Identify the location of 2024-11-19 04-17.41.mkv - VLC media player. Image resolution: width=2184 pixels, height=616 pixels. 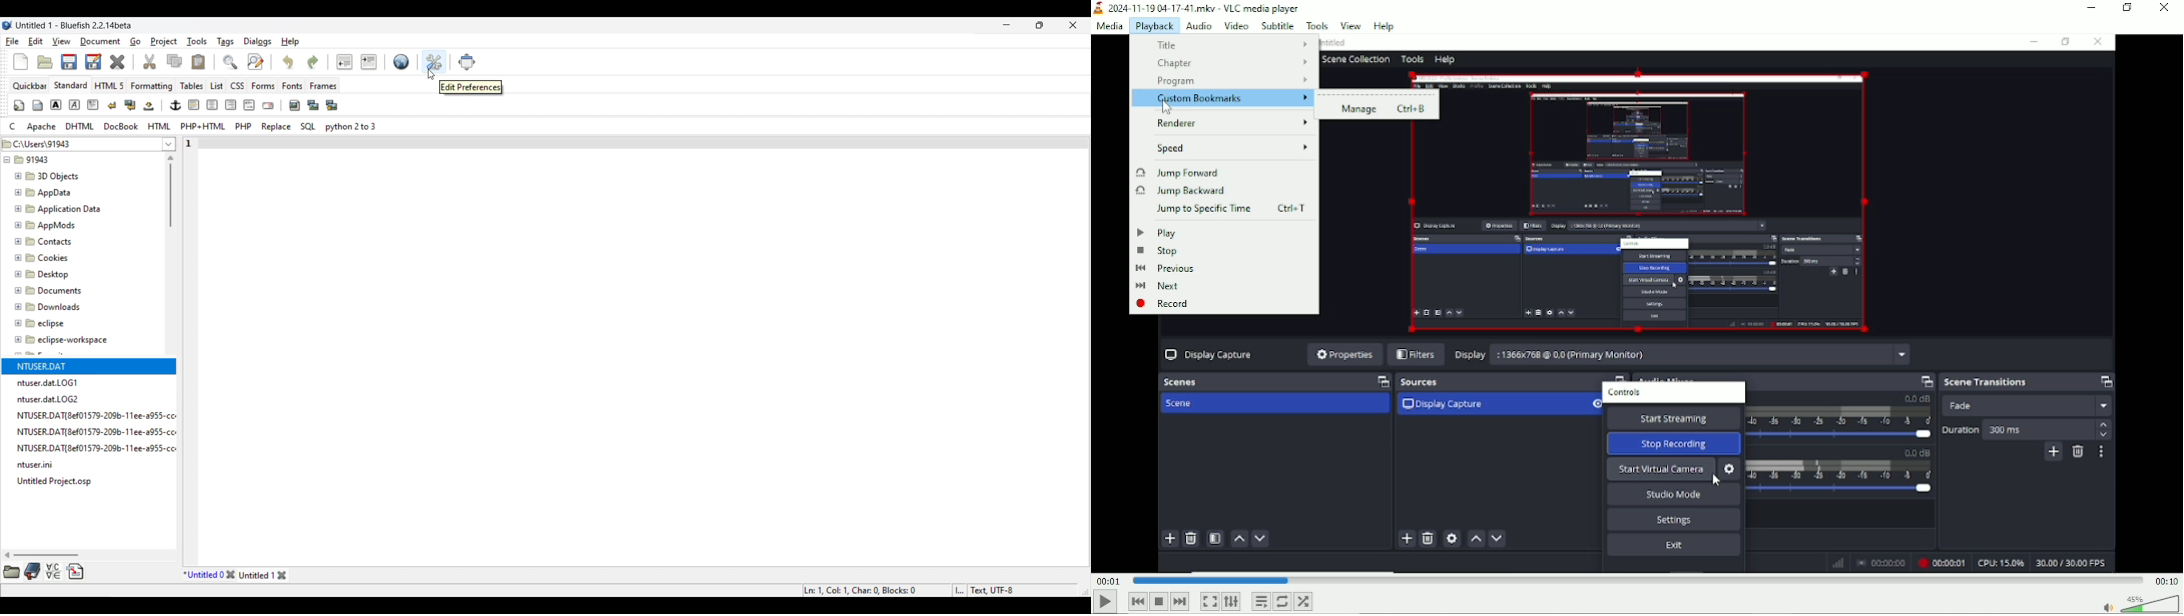
(1198, 8).